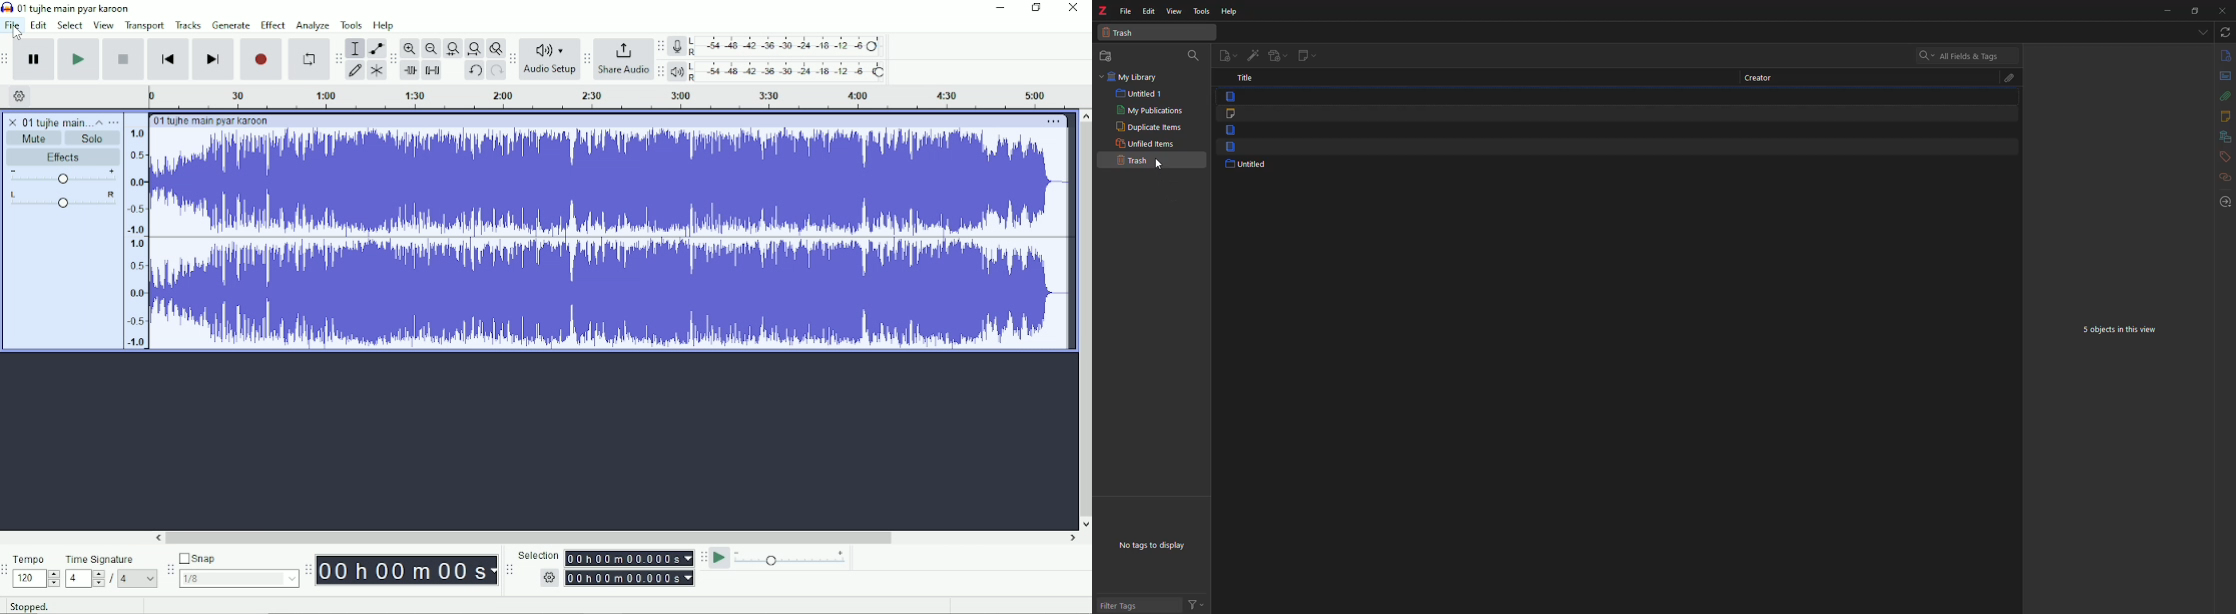  Describe the element at coordinates (1150, 11) in the screenshot. I see `edit` at that location.